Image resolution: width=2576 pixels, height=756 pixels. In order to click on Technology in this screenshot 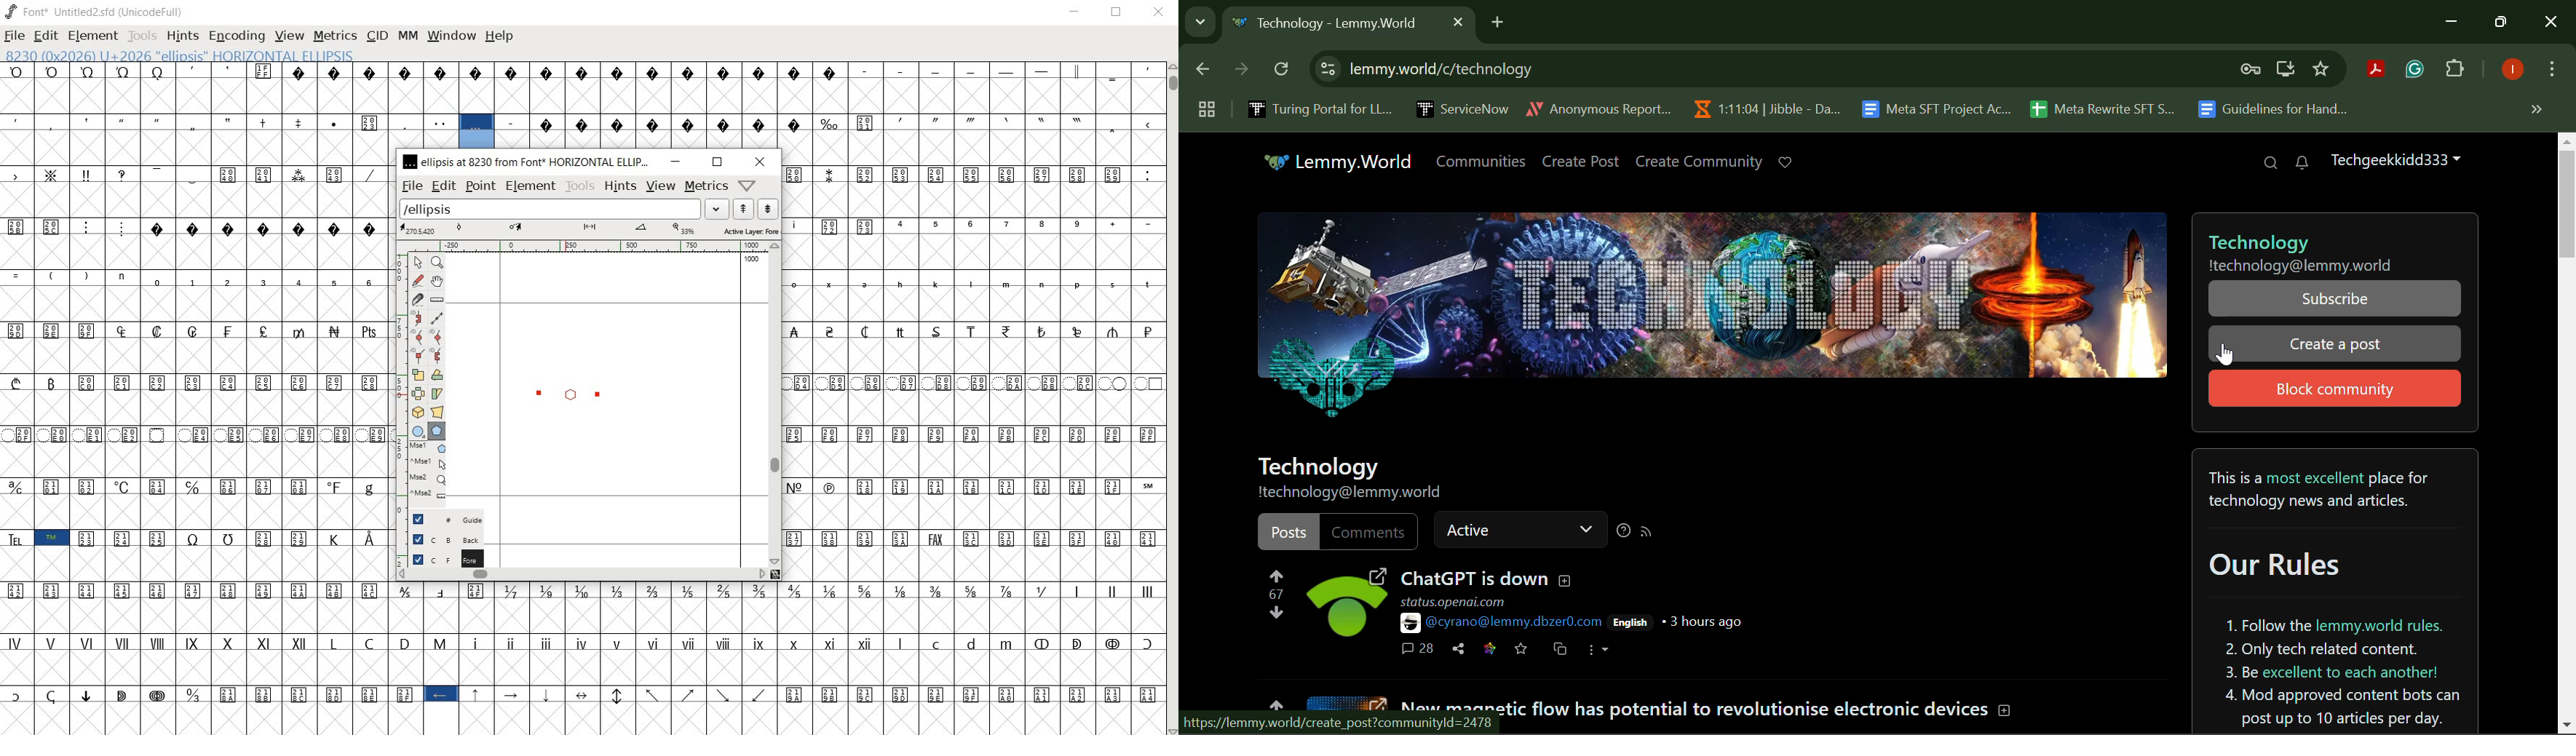, I will do `click(2261, 243)`.